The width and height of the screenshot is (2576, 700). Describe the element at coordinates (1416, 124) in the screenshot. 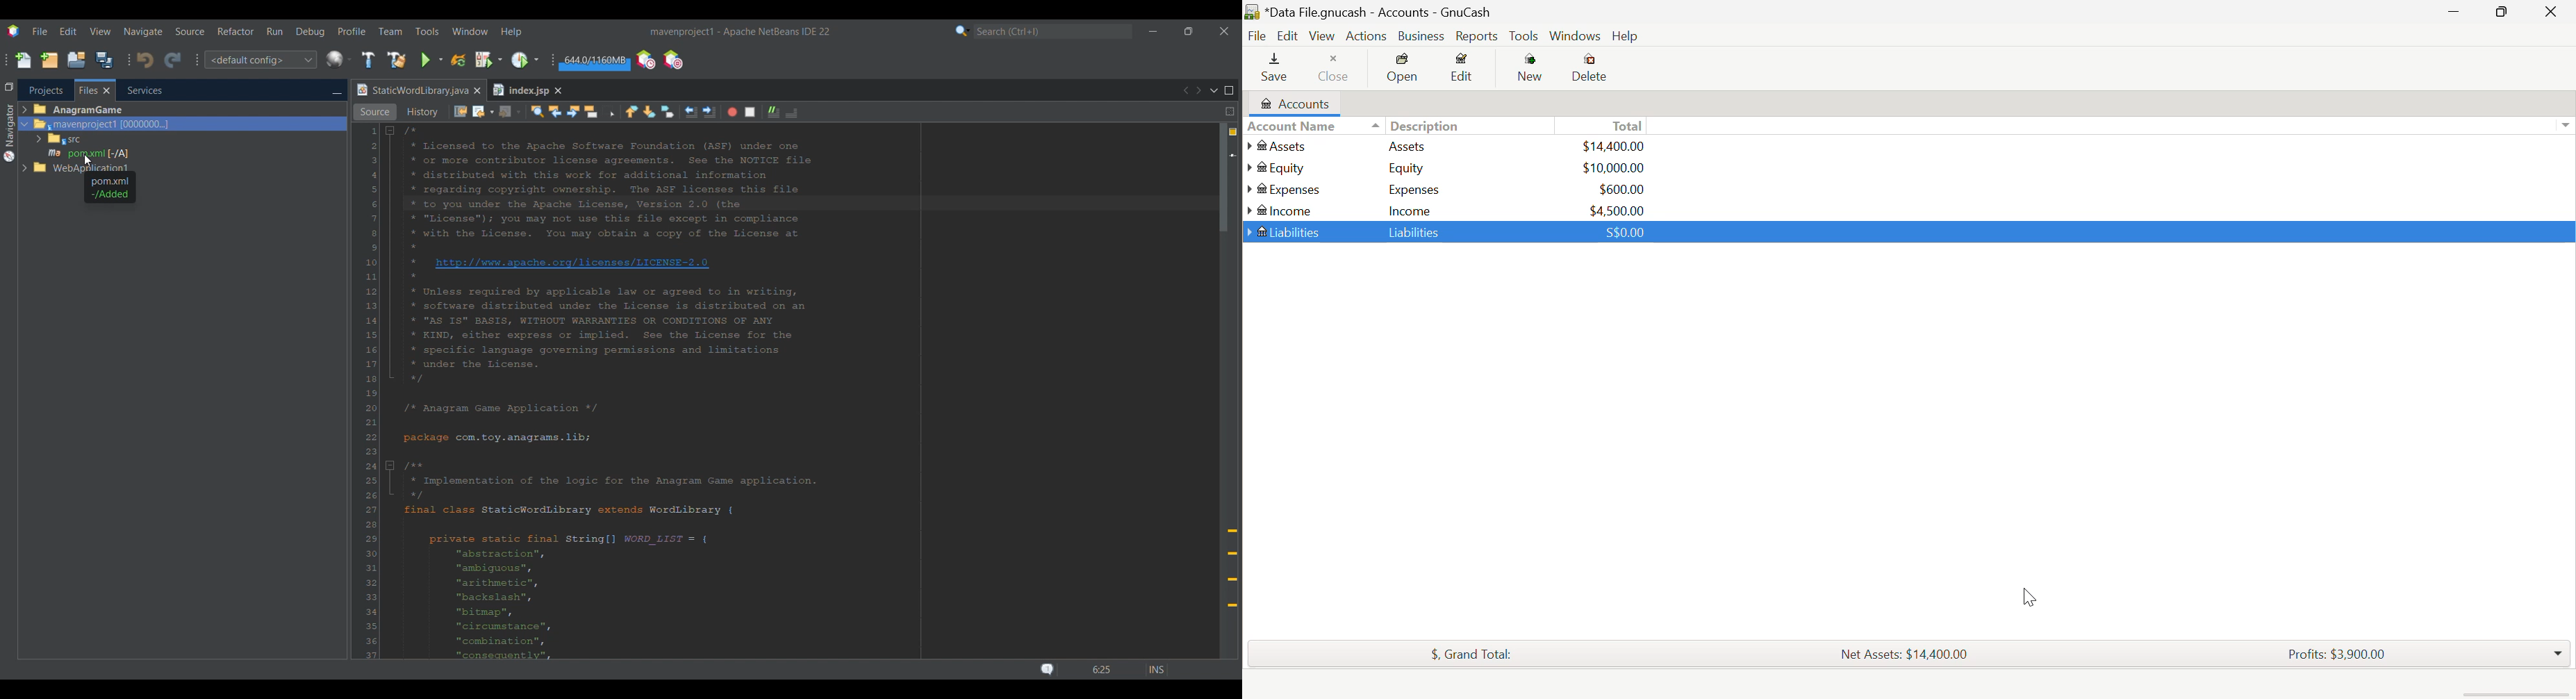

I see `Description` at that location.